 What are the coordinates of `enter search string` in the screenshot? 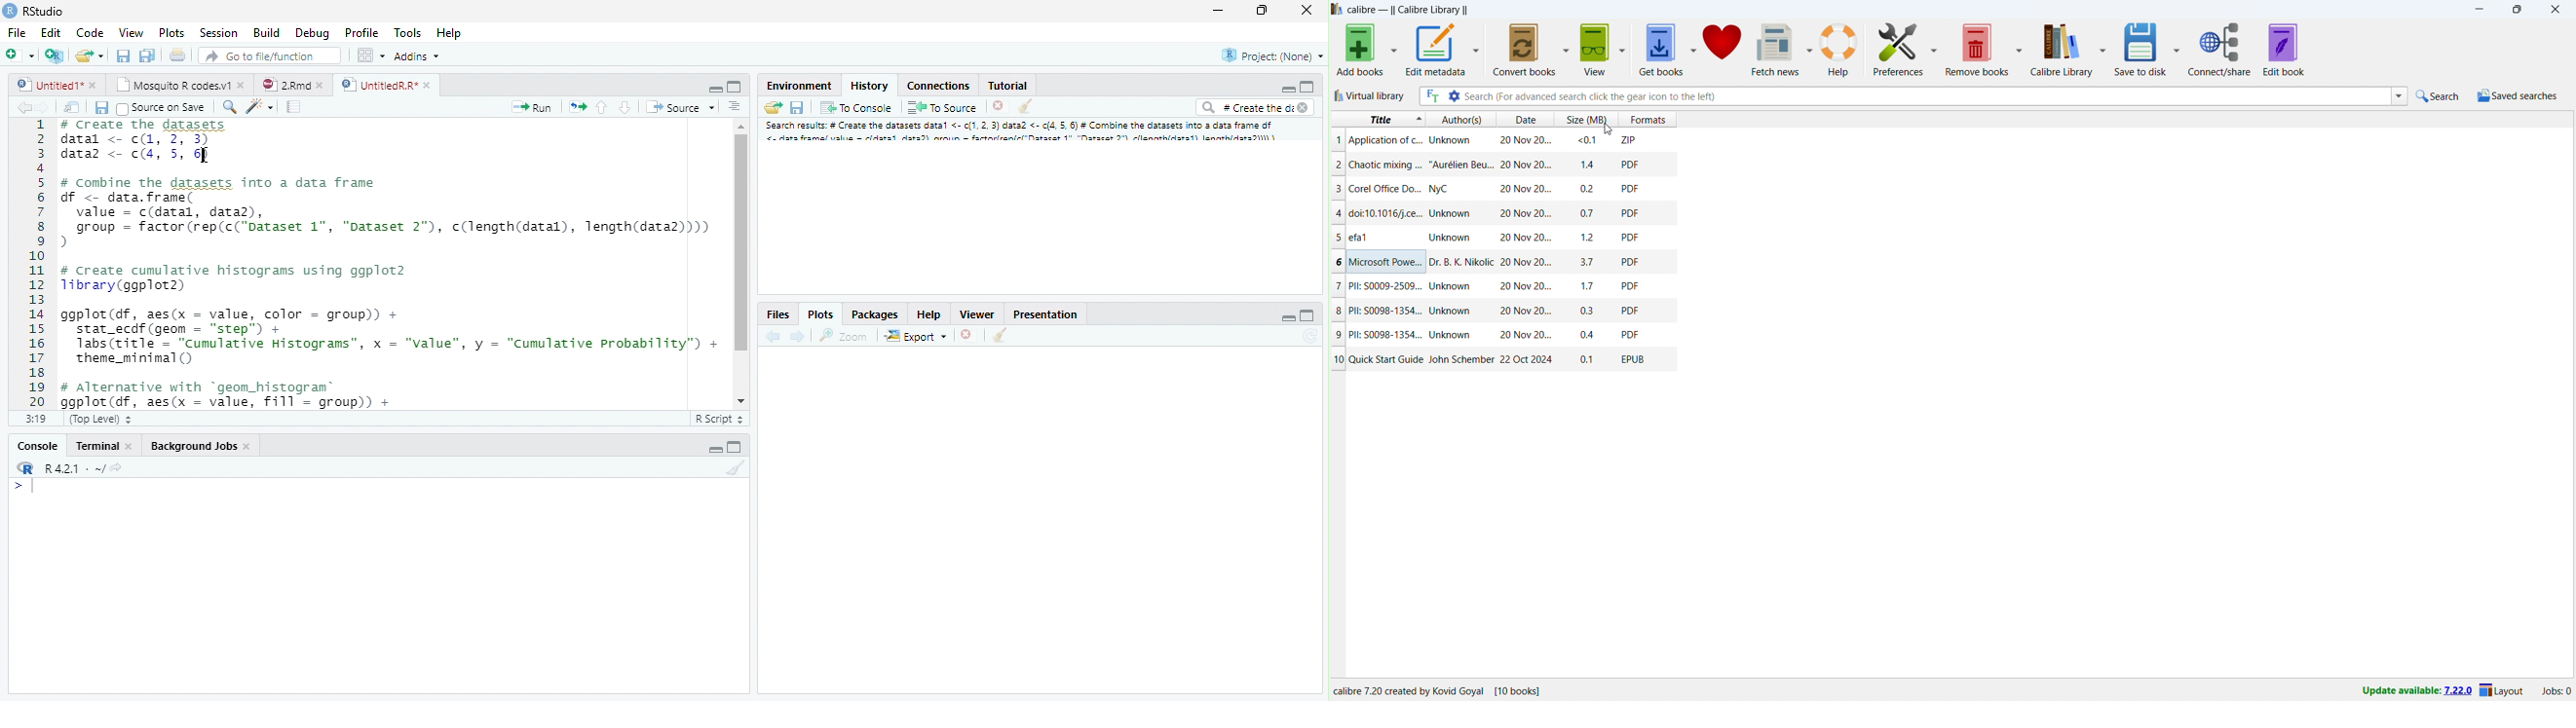 It's located at (1927, 95).